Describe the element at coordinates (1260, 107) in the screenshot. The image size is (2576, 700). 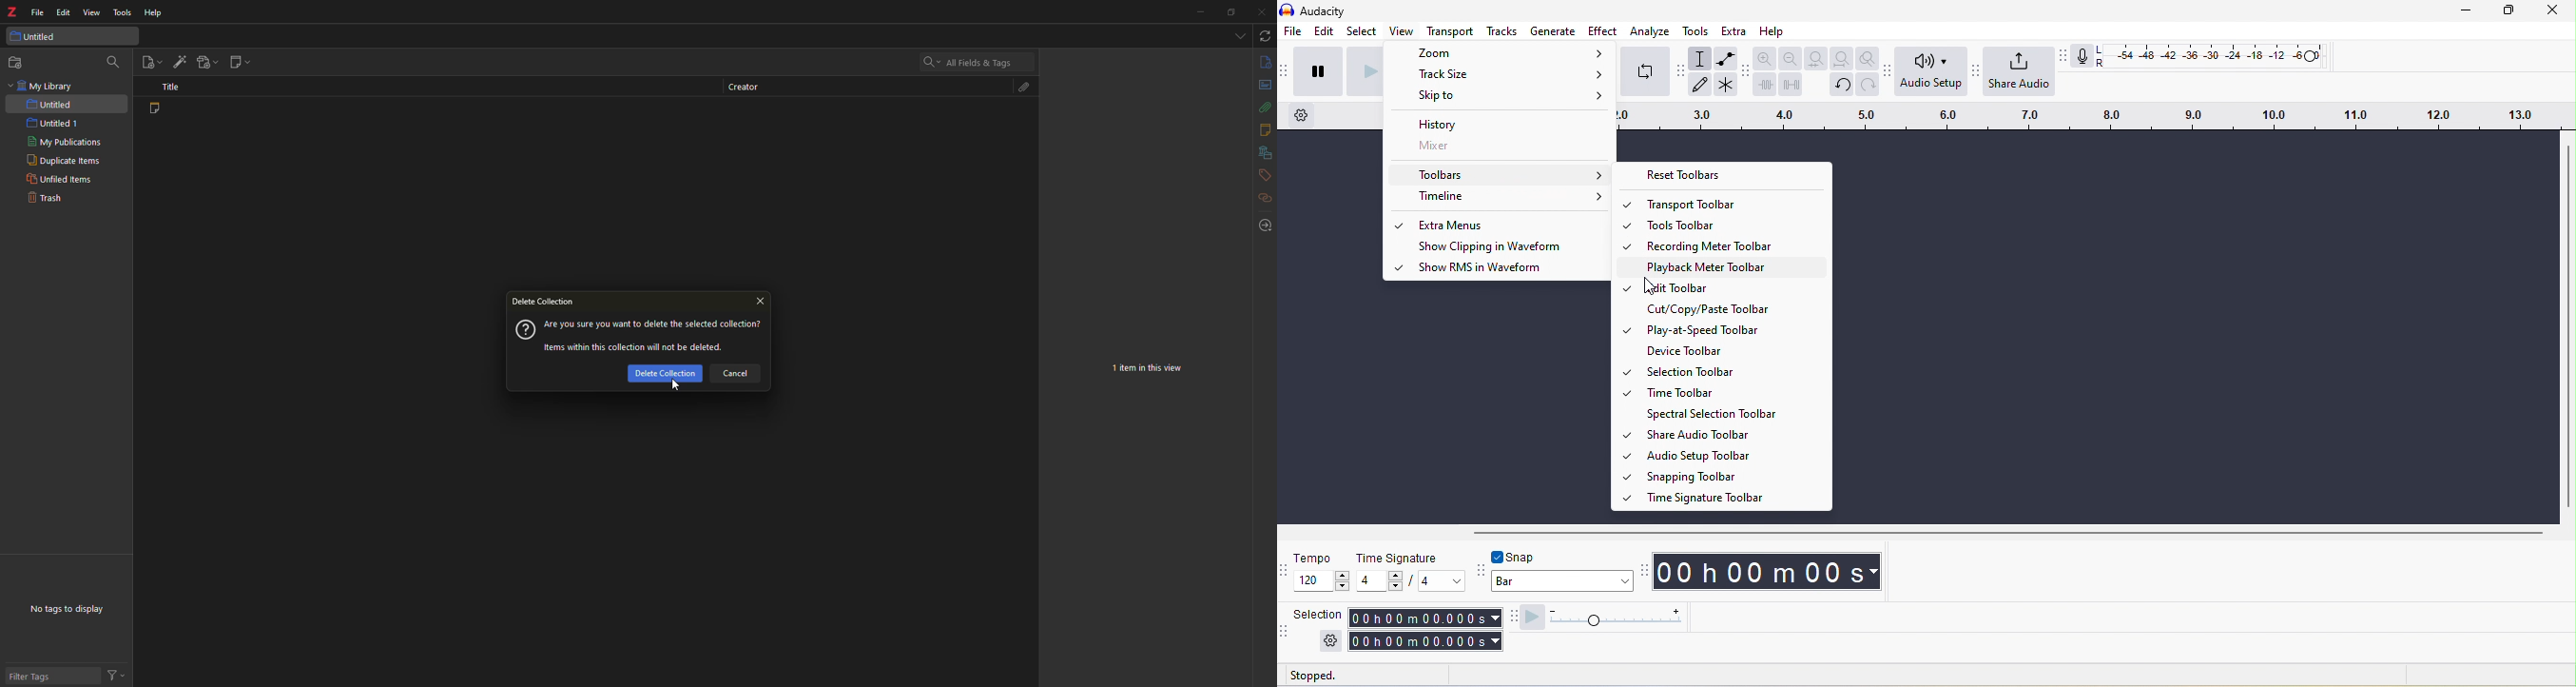
I see `attach` at that location.